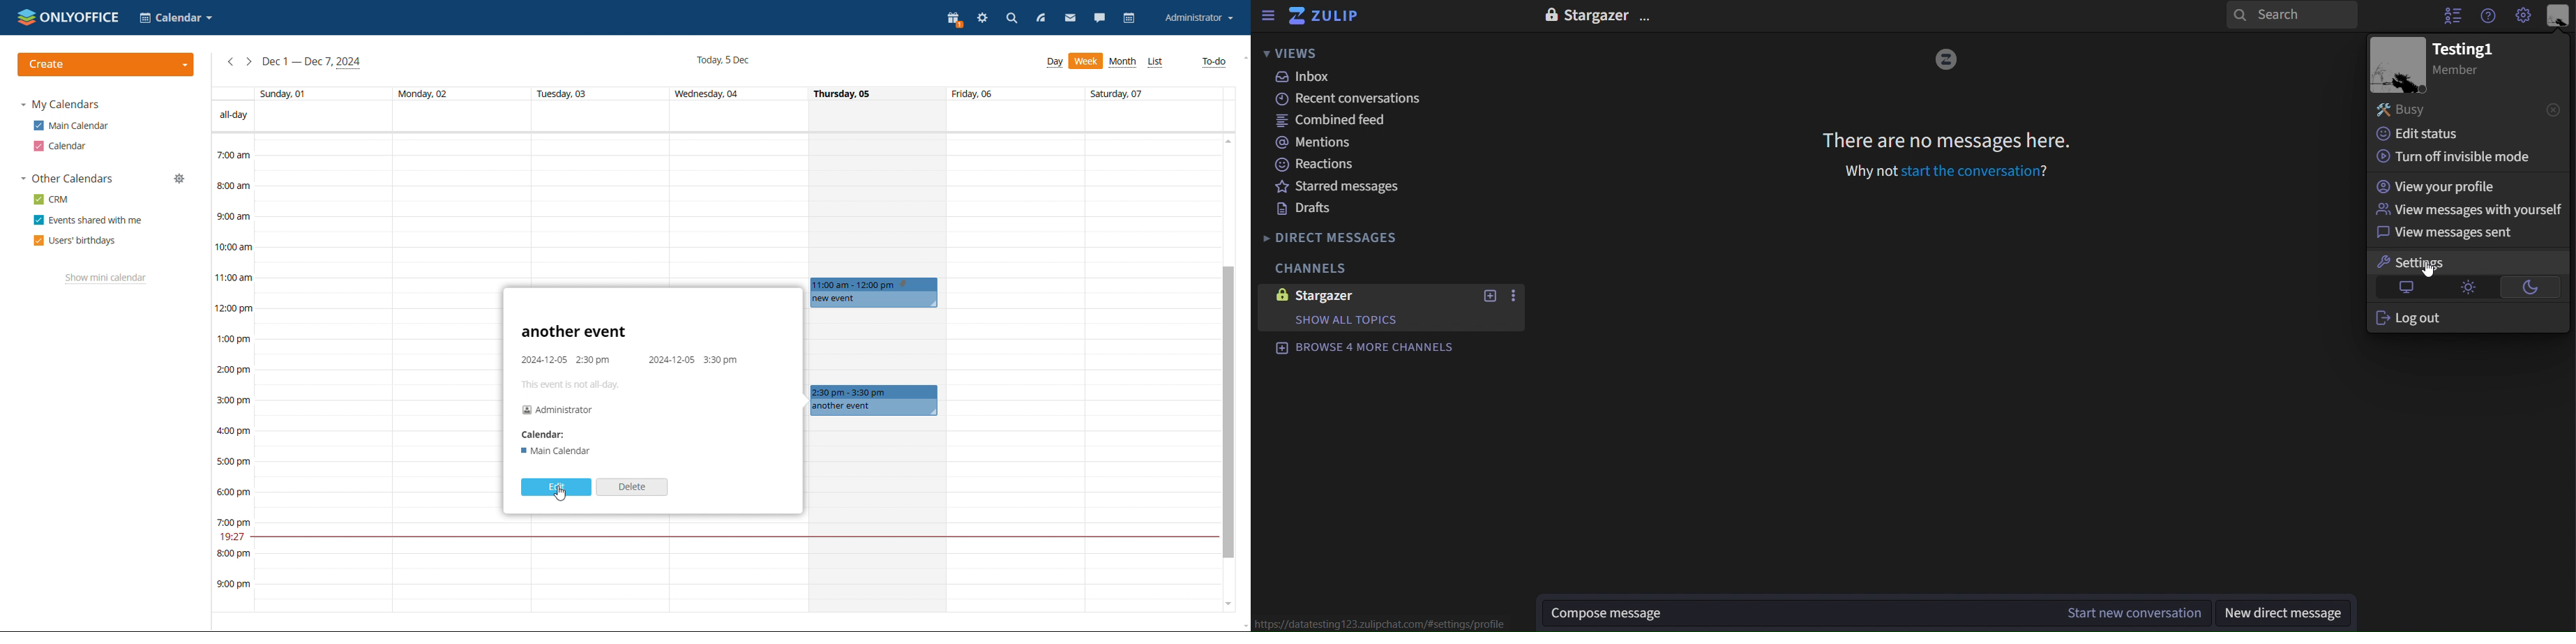  Describe the element at coordinates (1318, 297) in the screenshot. I see `stargazer` at that location.